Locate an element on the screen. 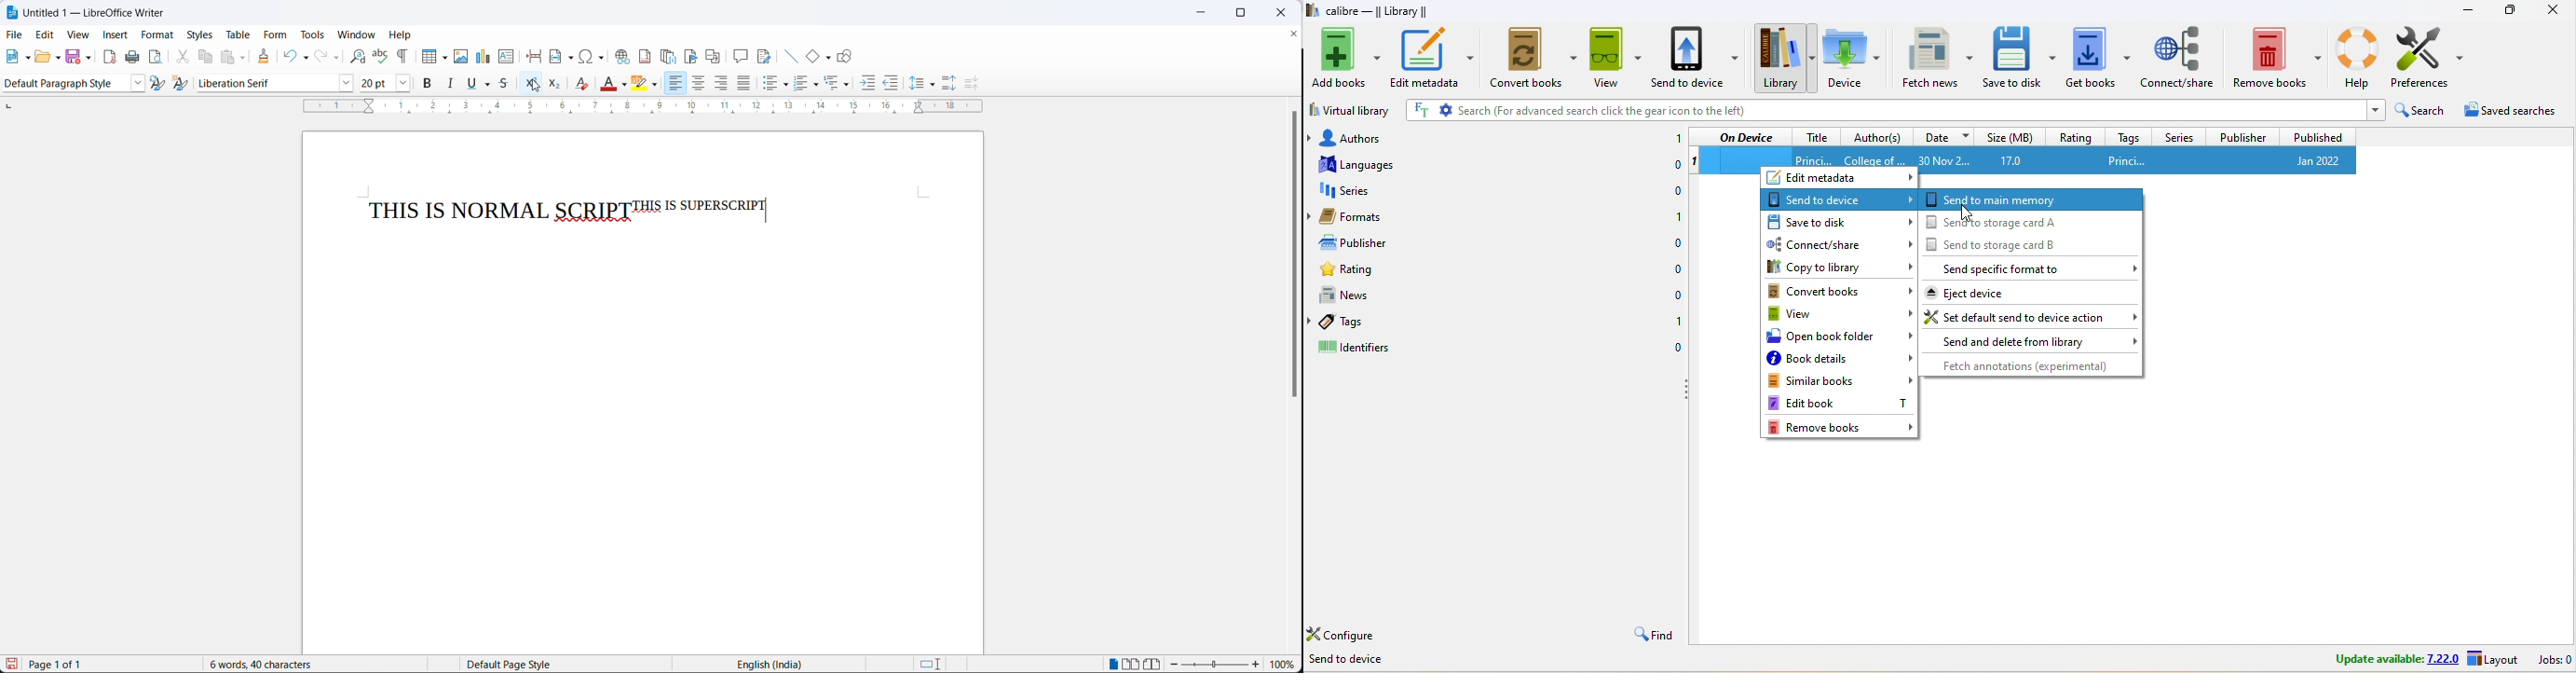 This screenshot has width=2576, height=700. send to device is located at coordinates (1697, 59).